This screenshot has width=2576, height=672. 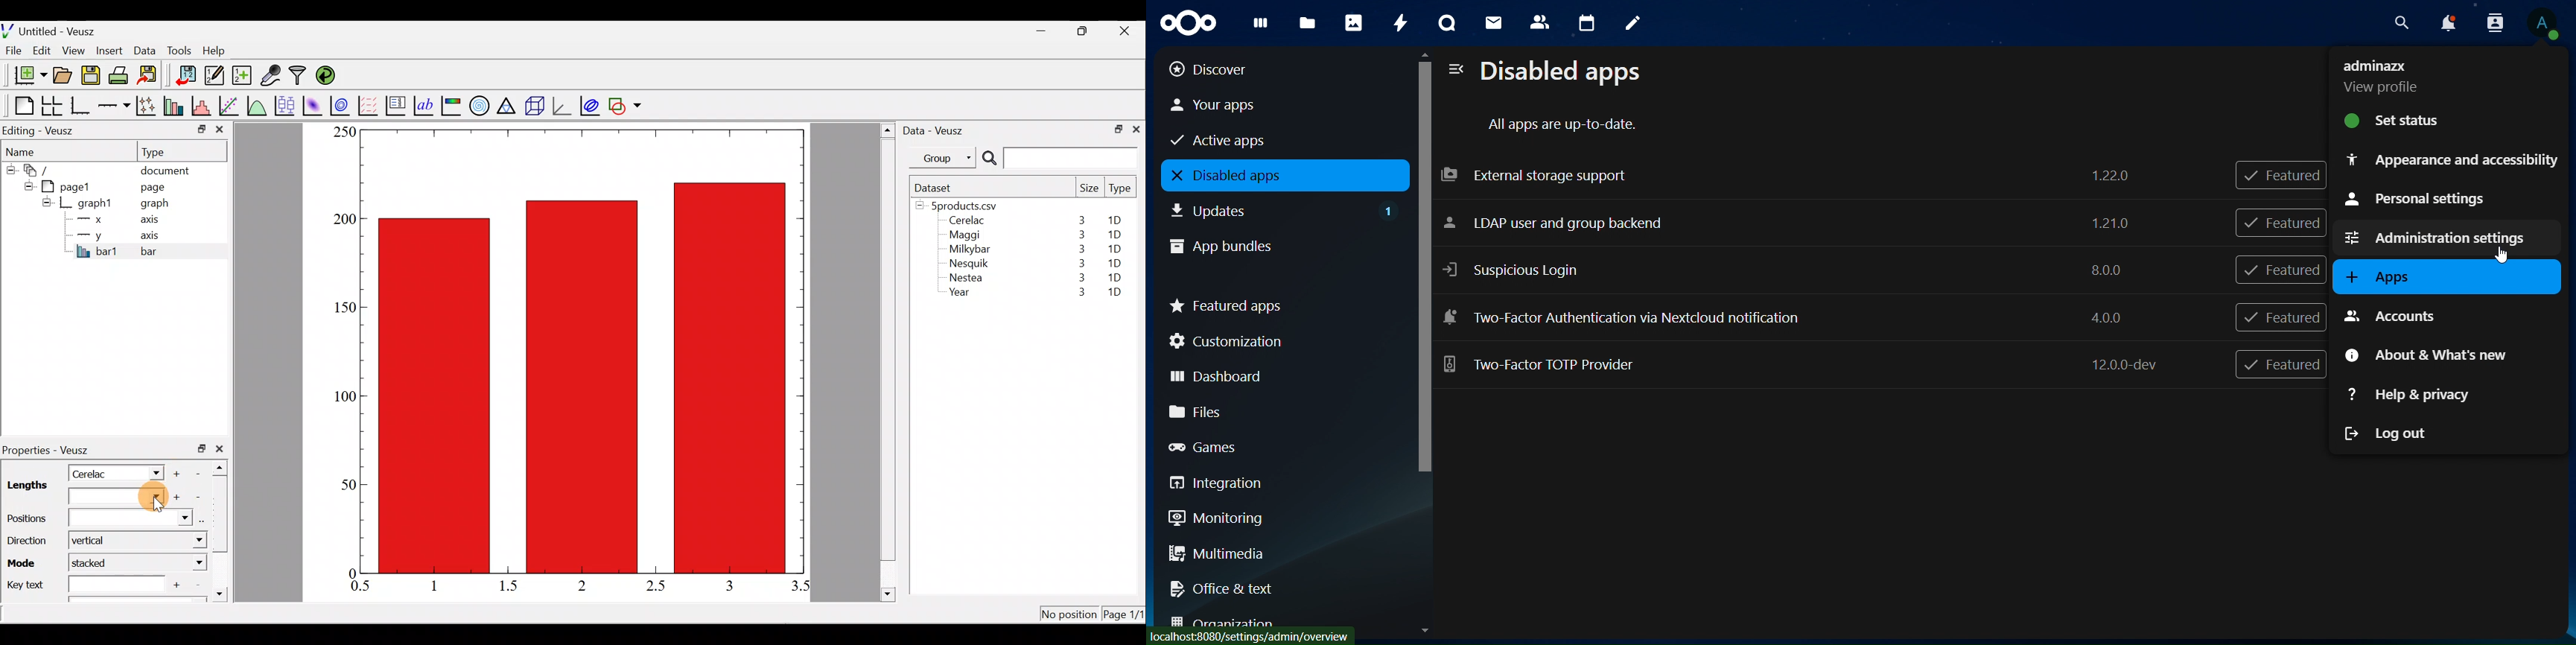 I want to click on dashboard, so click(x=1258, y=26).